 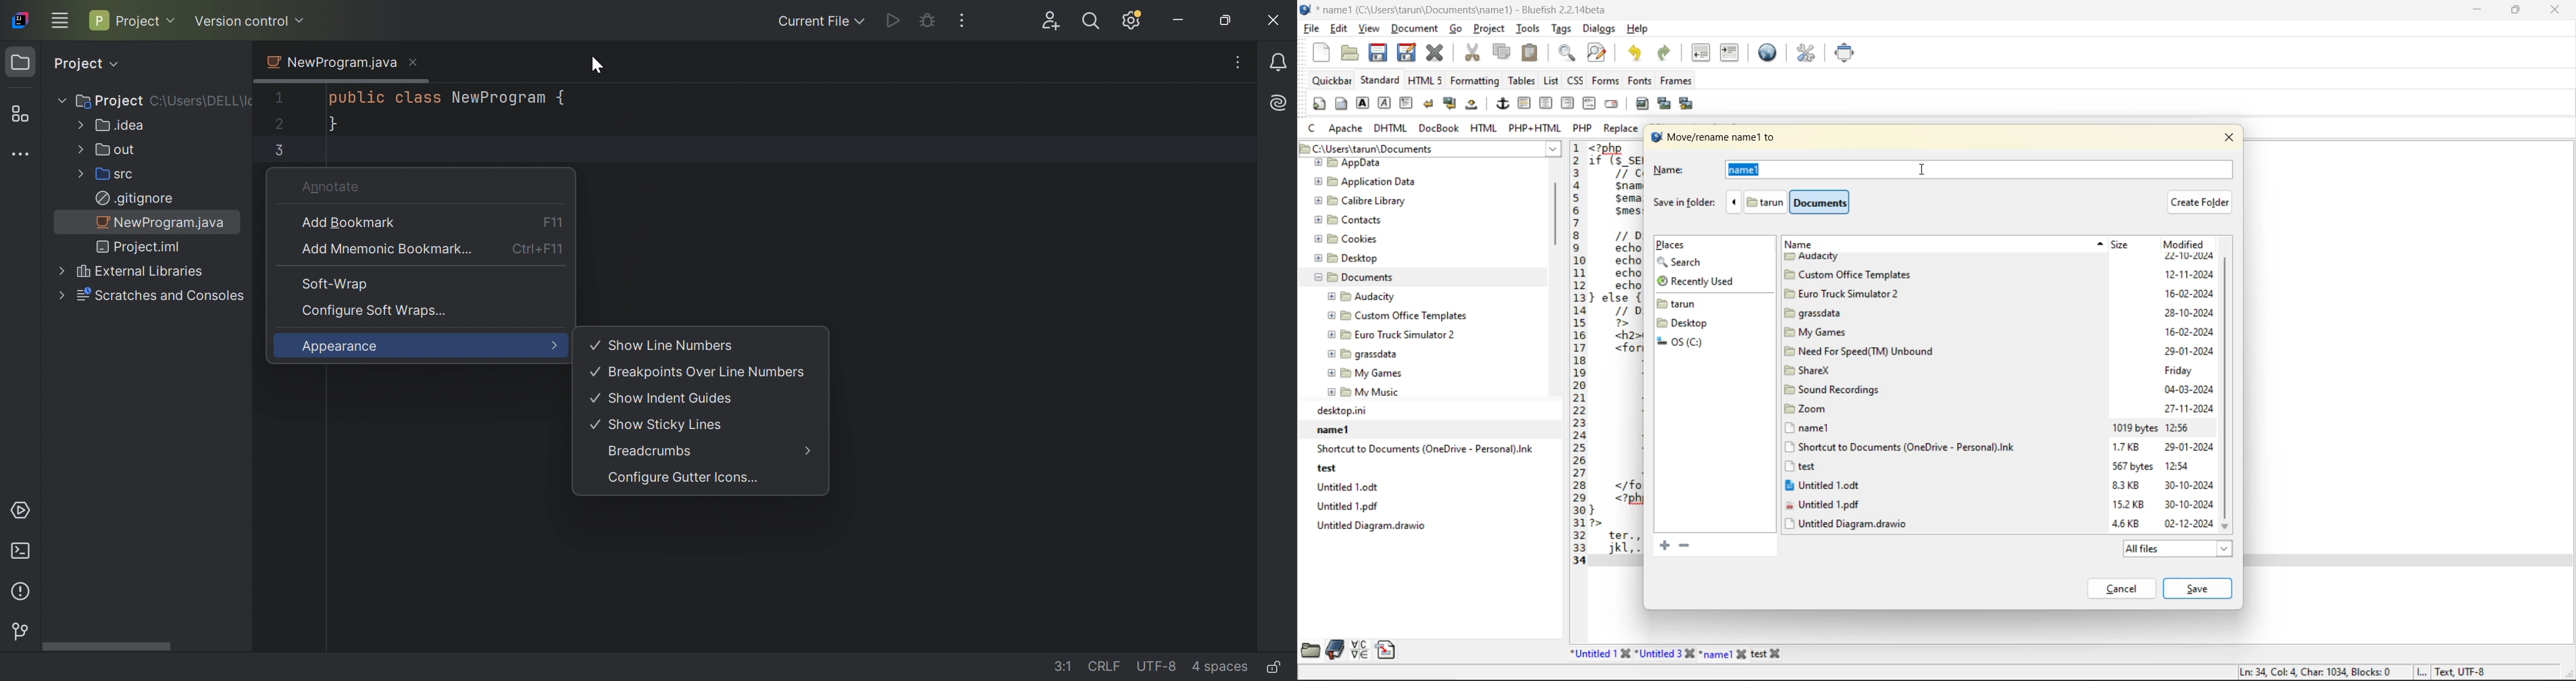 I want to click on frames, so click(x=1678, y=81).